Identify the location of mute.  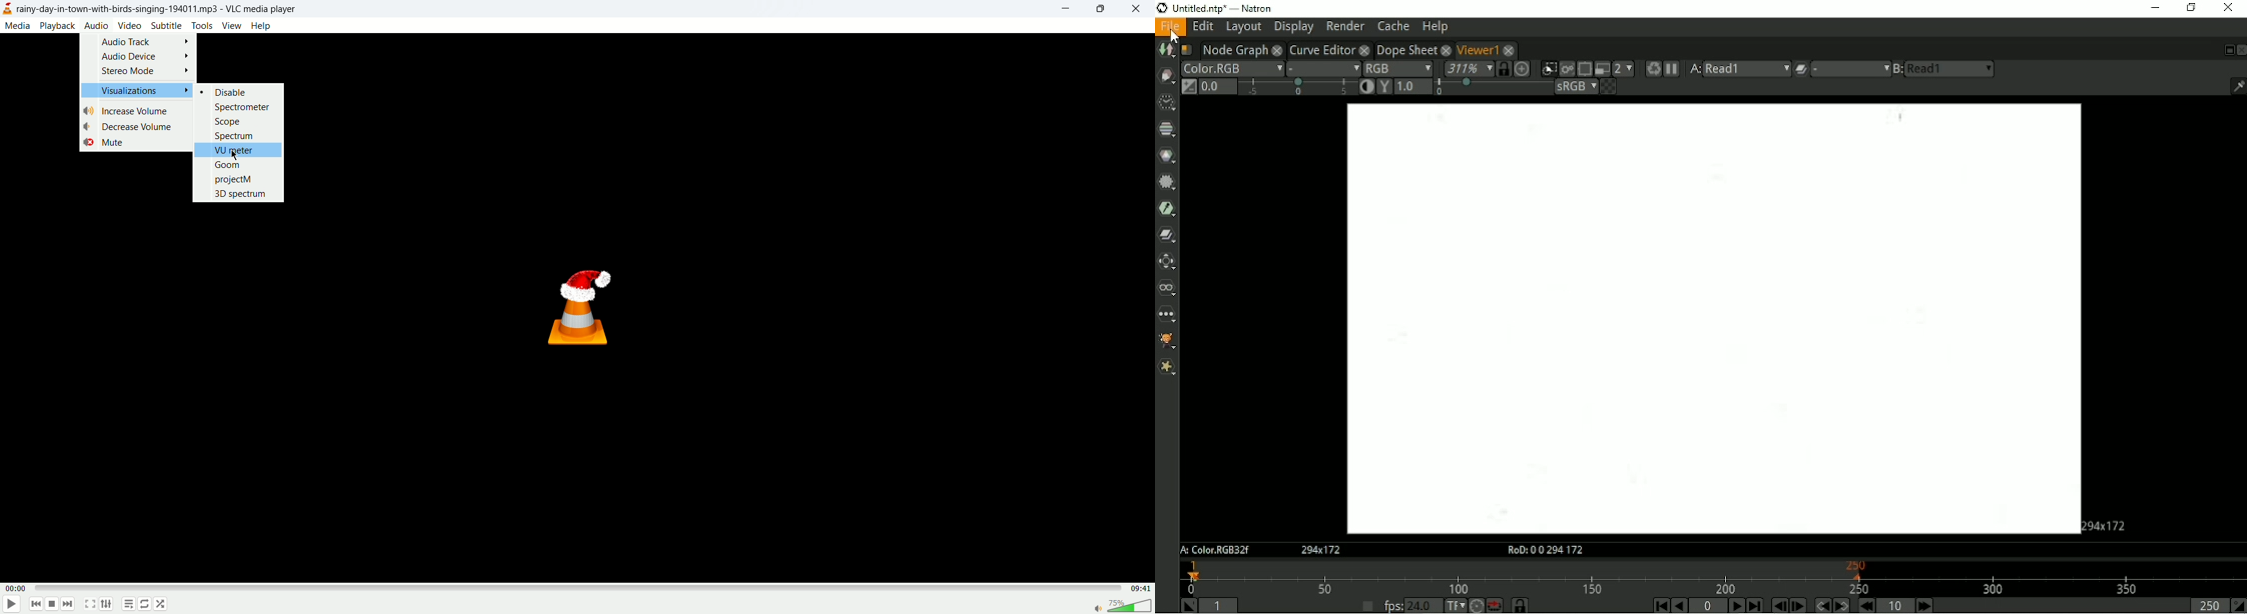
(102, 144).